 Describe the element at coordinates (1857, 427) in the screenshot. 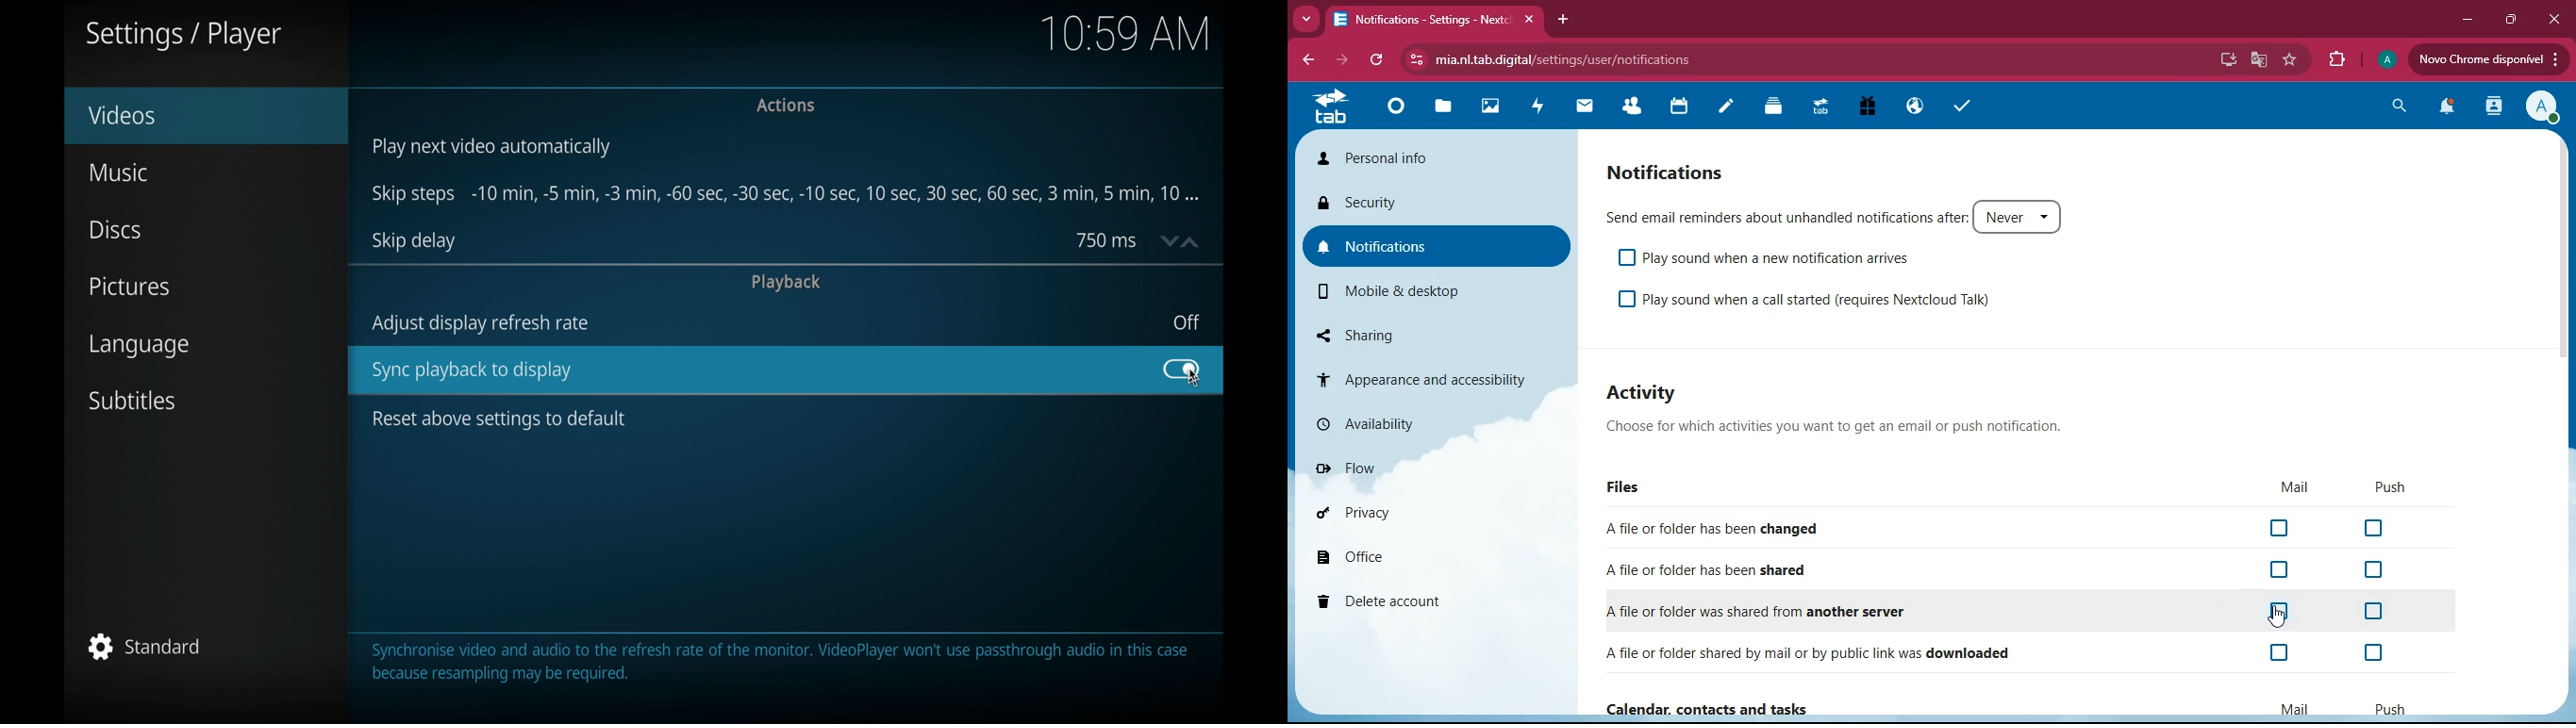

I see `description` at that location.